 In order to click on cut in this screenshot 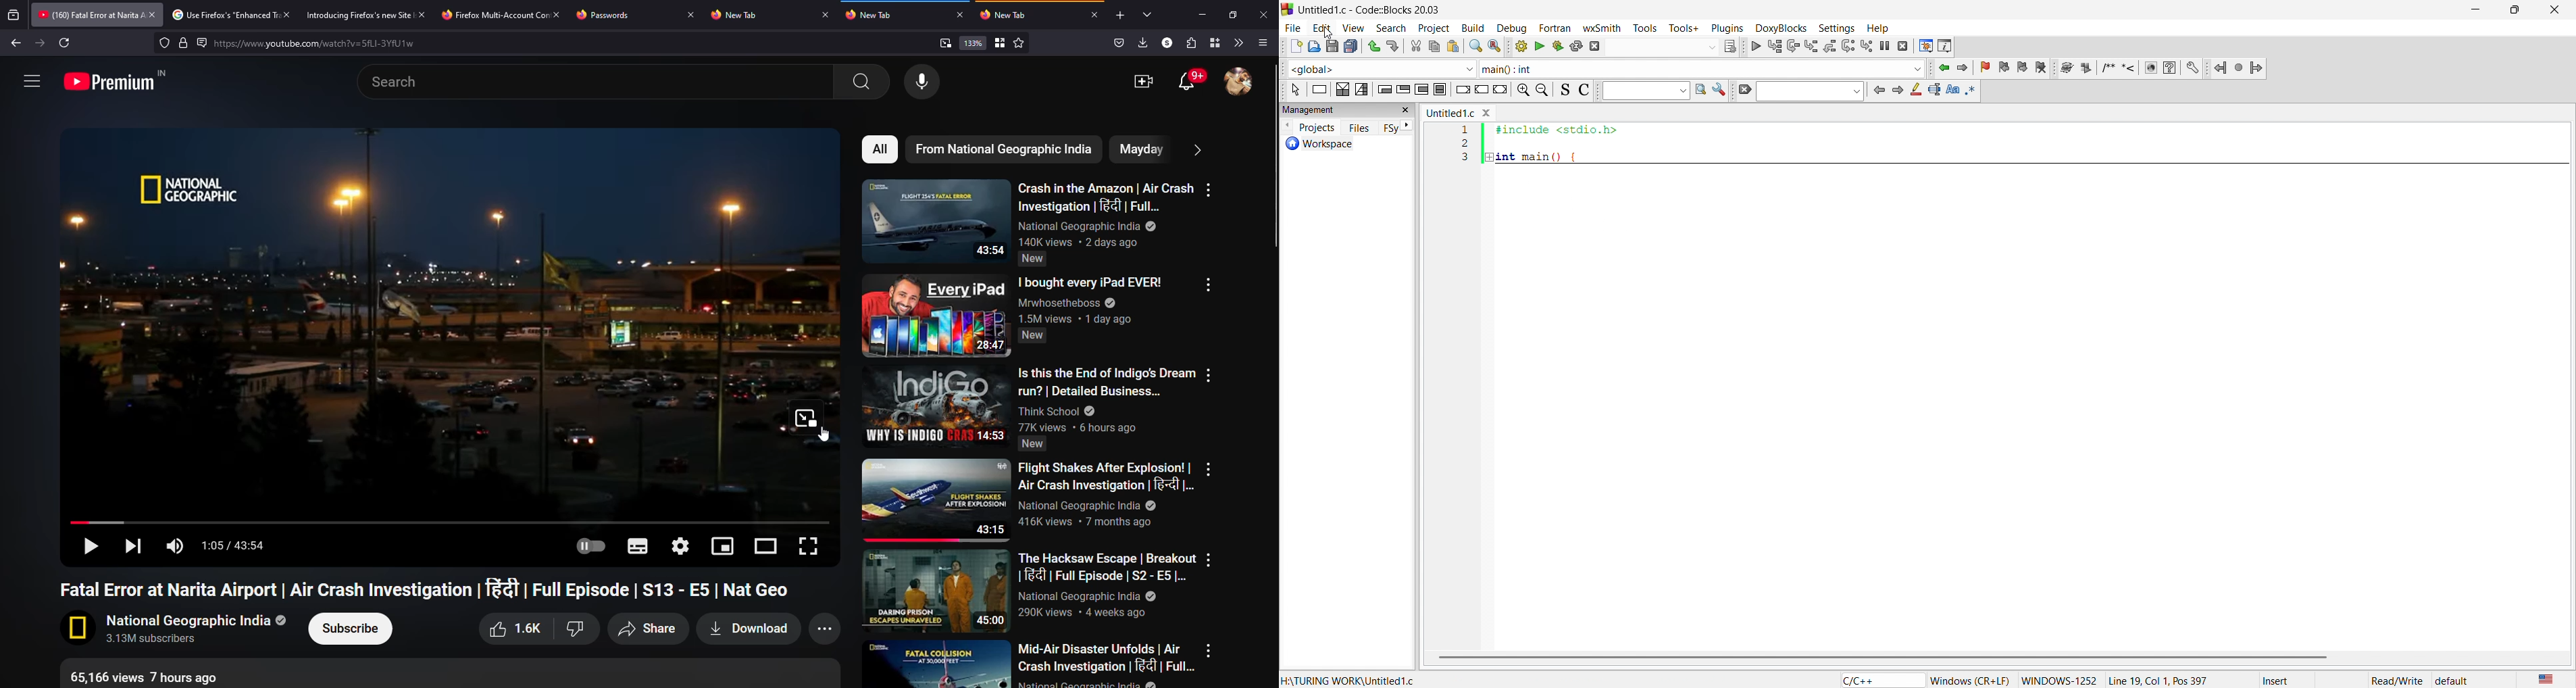, I will do `click(1416, 47)`.